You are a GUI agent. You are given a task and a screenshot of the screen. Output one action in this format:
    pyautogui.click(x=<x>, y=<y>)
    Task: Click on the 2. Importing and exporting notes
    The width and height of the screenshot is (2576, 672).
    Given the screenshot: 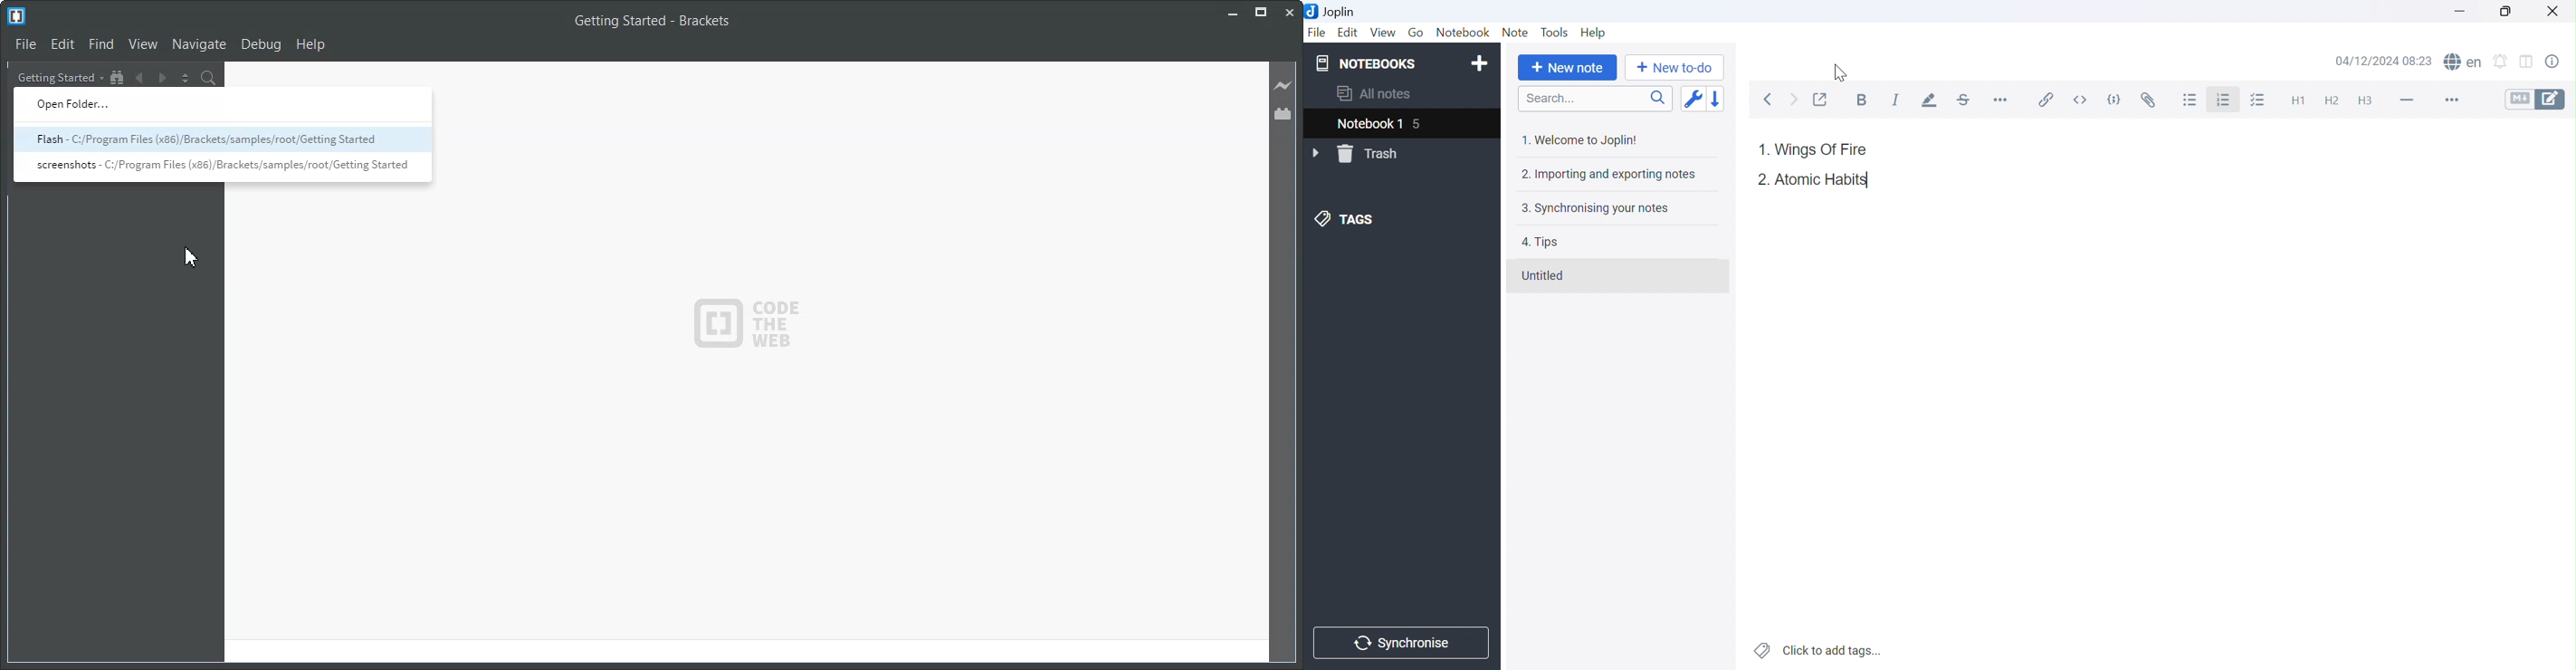 What is the action you would take?
    pyautogui.click(x=1607, y=174)
    